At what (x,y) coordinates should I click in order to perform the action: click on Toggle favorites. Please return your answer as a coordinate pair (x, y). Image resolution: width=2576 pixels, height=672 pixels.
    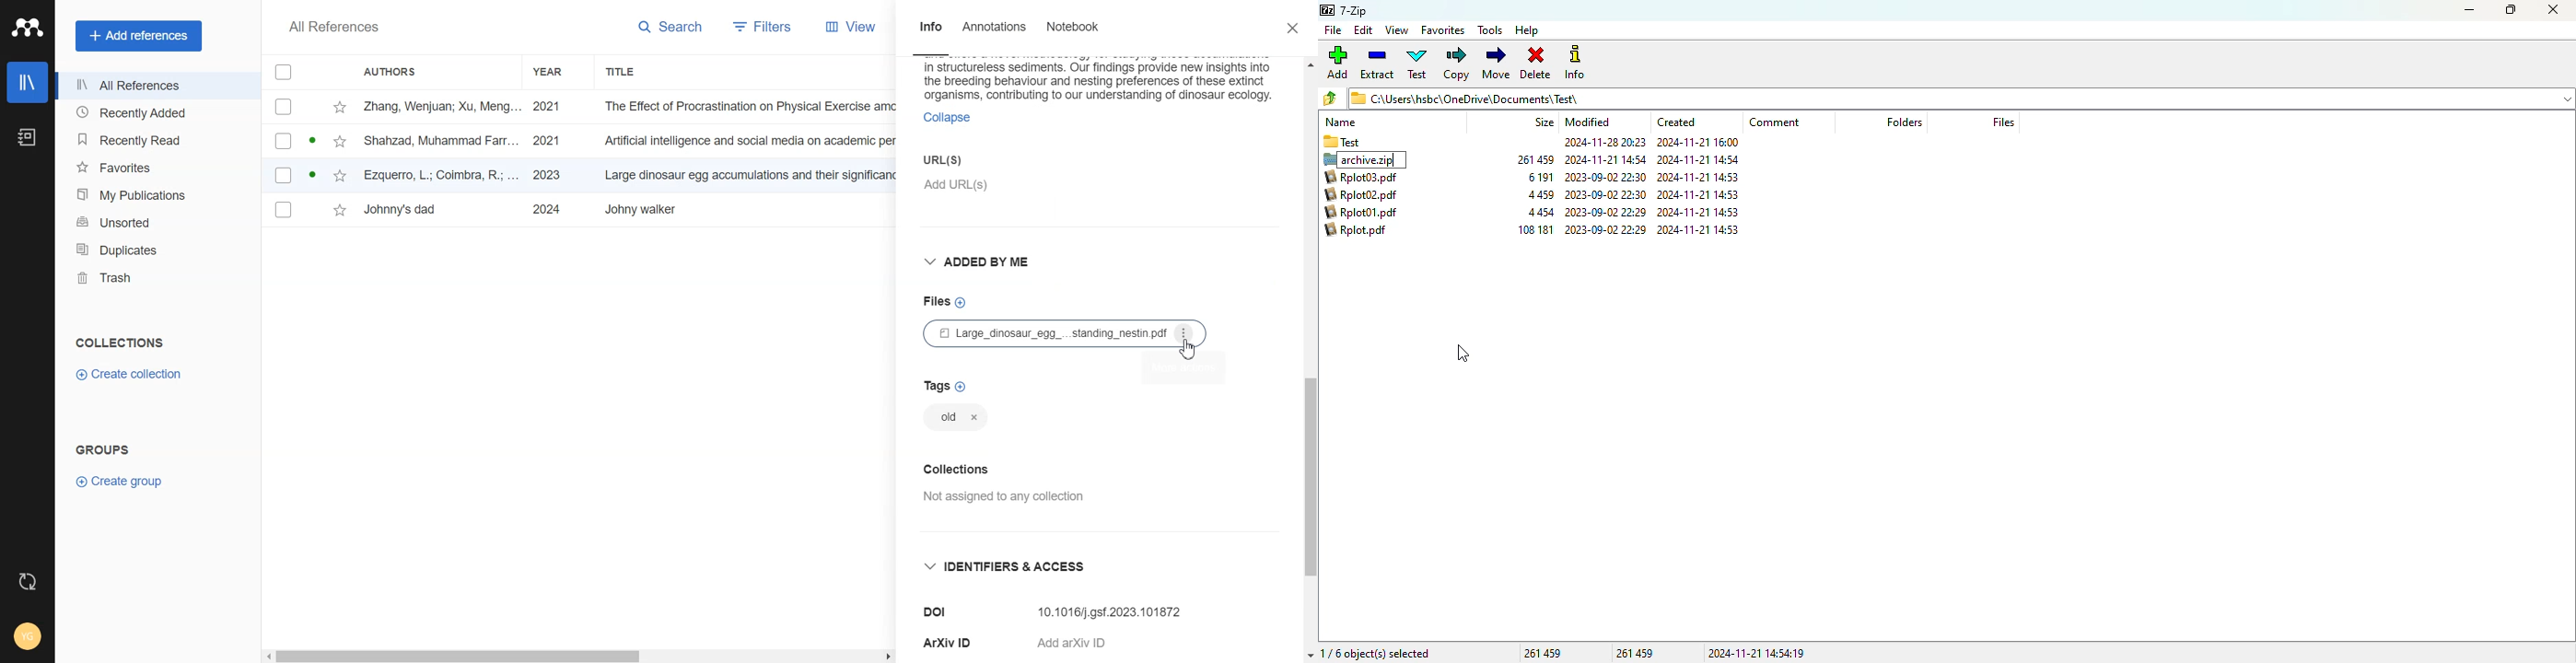
    Looking at the image, I should click on (338, 210).